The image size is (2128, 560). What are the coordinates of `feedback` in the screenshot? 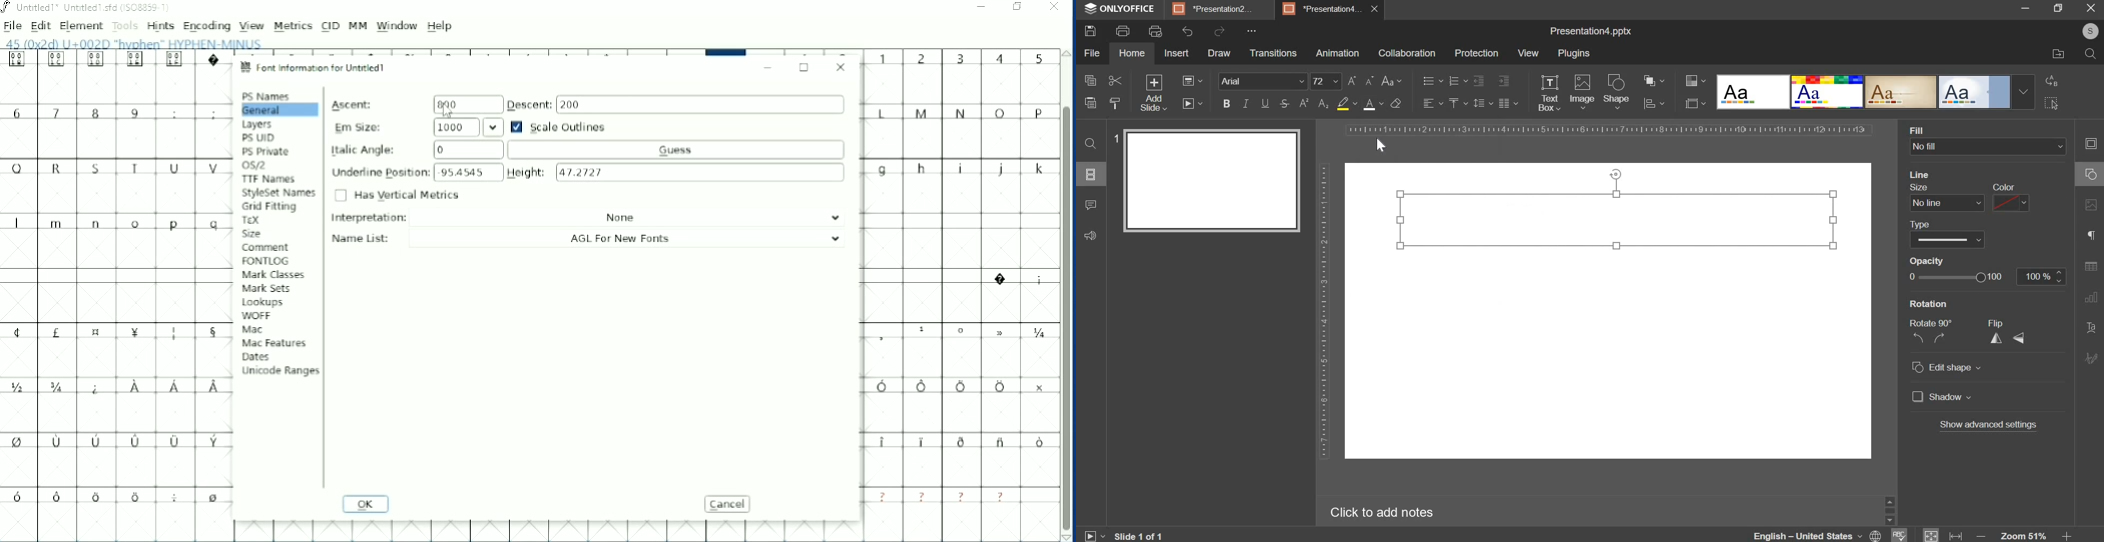 It's located at (1092, 234).